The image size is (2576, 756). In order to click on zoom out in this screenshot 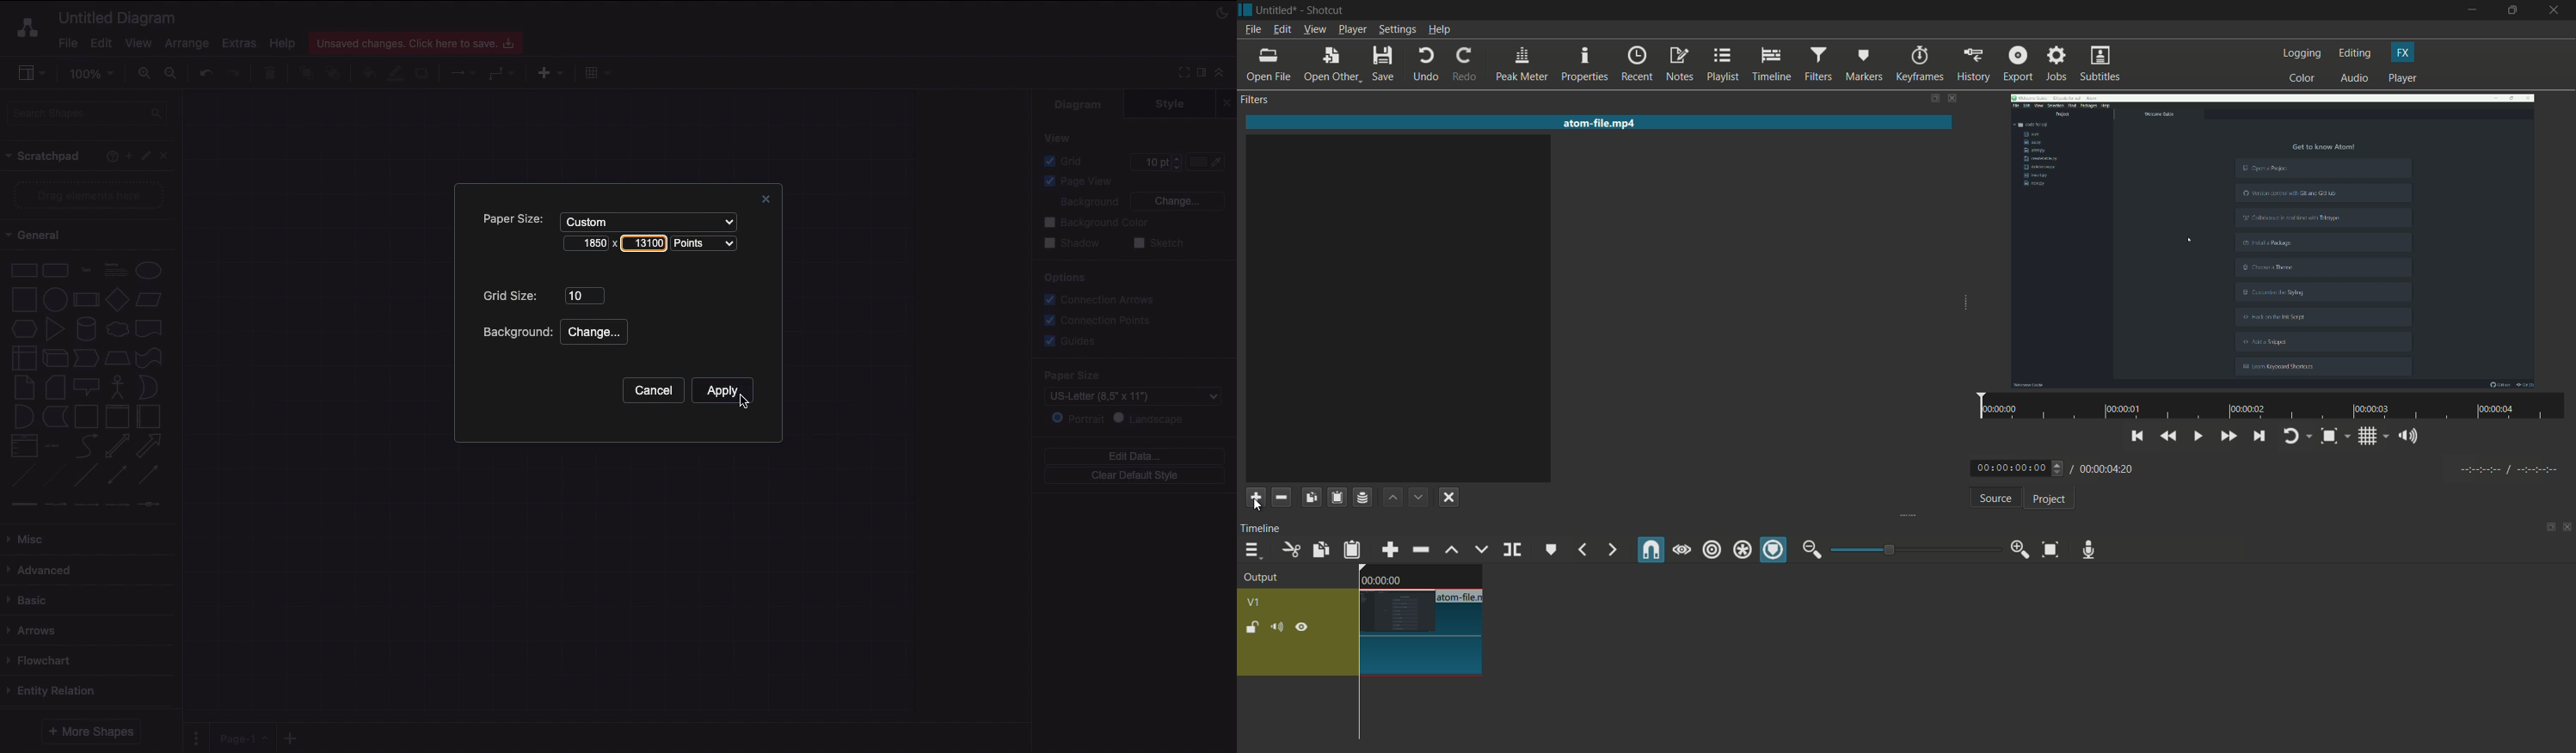, I will do `click(1812, 549)`.